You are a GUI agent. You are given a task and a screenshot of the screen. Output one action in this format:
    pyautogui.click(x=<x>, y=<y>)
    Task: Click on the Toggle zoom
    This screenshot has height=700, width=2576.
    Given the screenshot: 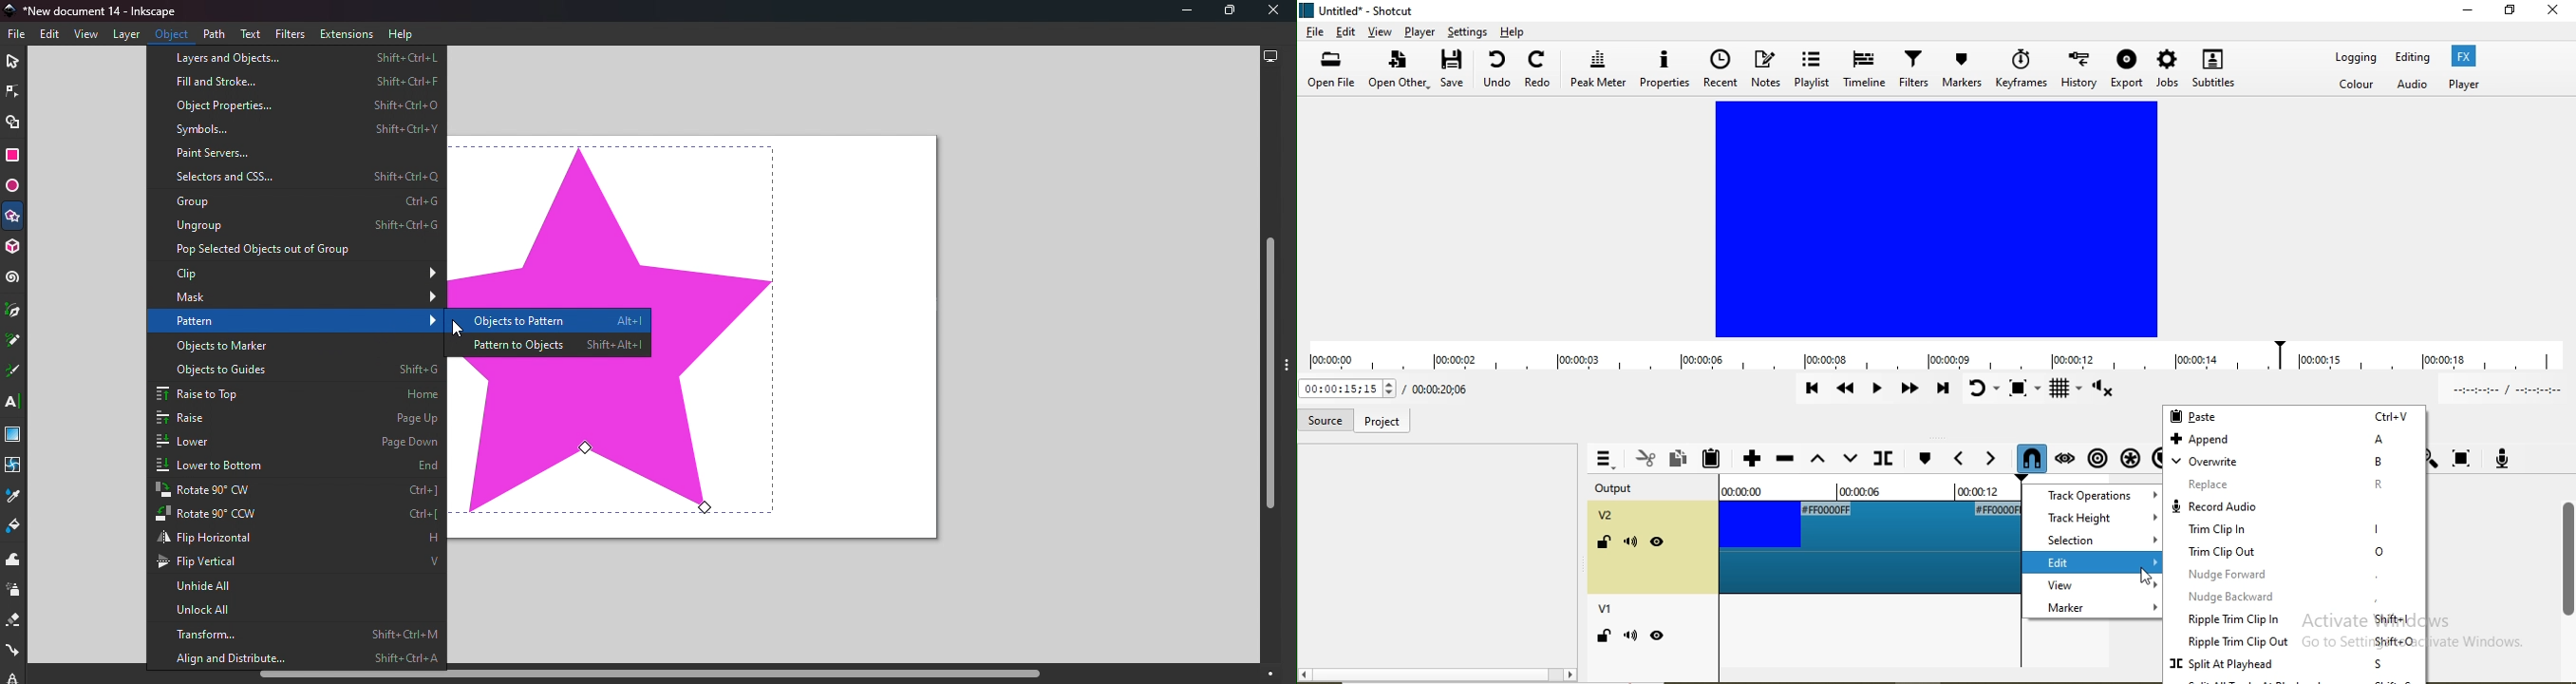 What is the action you would take?
    pyautogui.click(x=2027, y=390)
    